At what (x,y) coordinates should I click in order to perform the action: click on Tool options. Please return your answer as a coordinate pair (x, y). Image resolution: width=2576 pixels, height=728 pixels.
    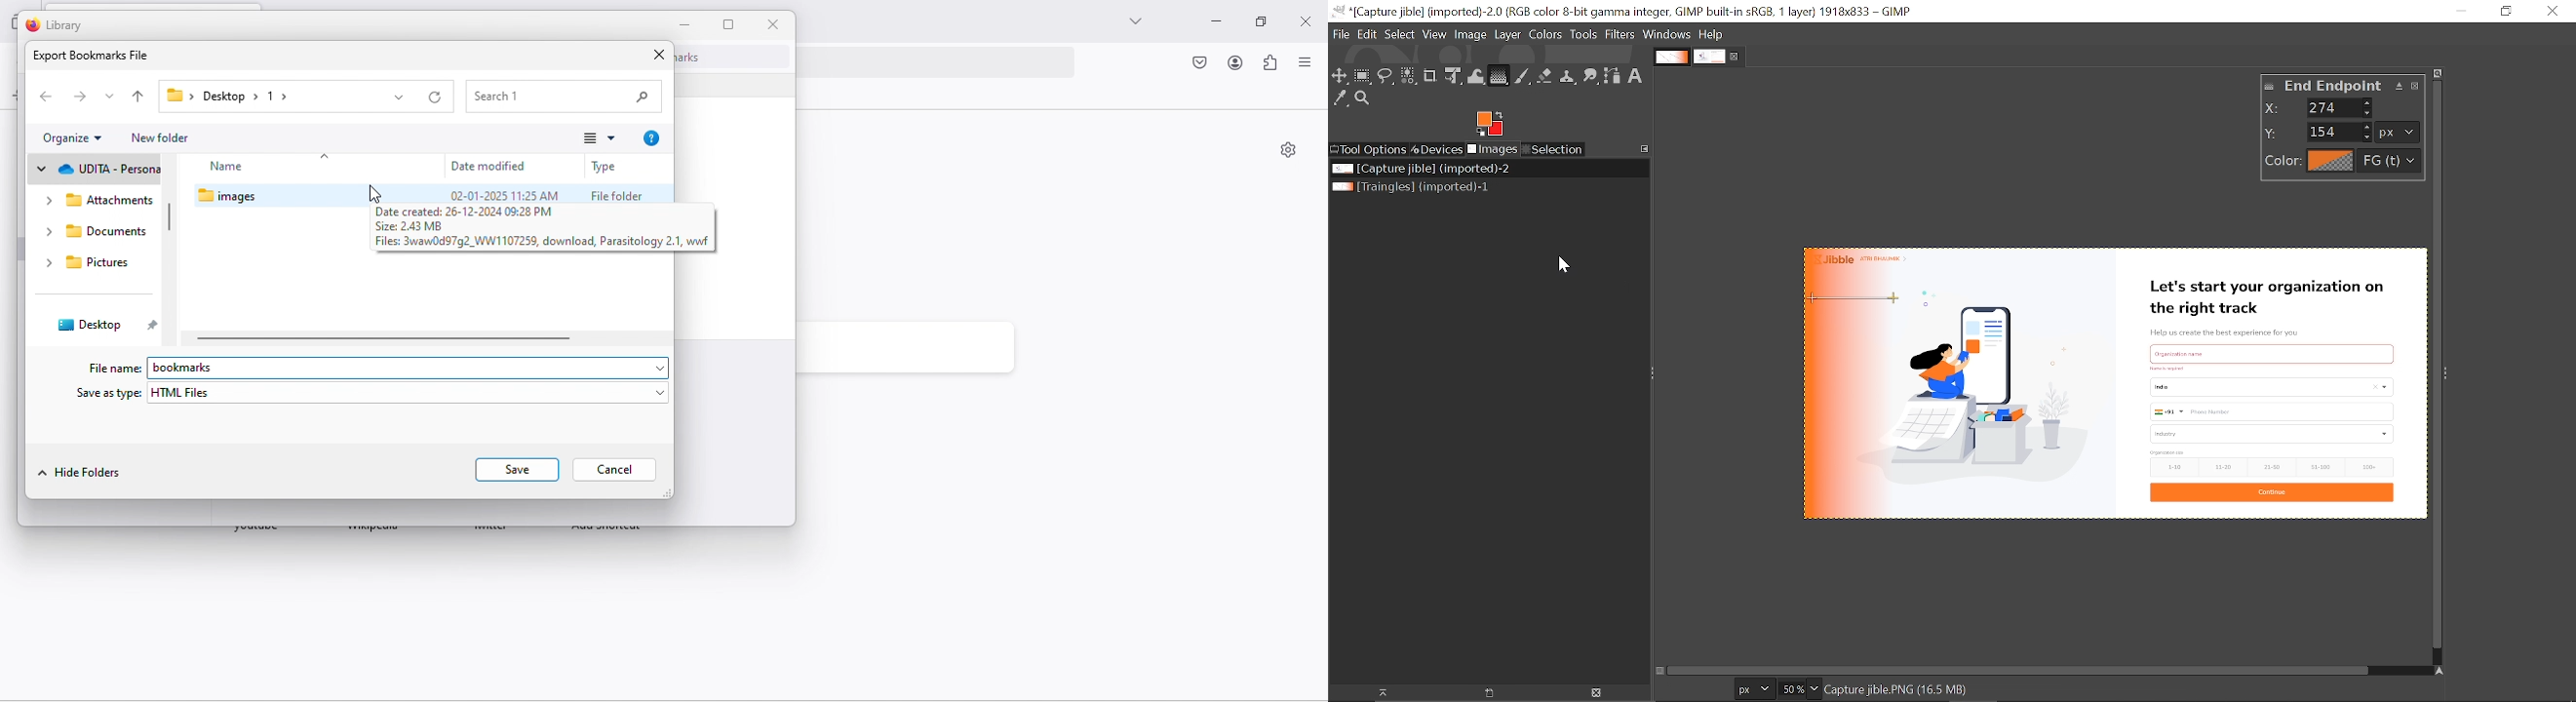
    Looking at the image, I should click on (1369, 151).